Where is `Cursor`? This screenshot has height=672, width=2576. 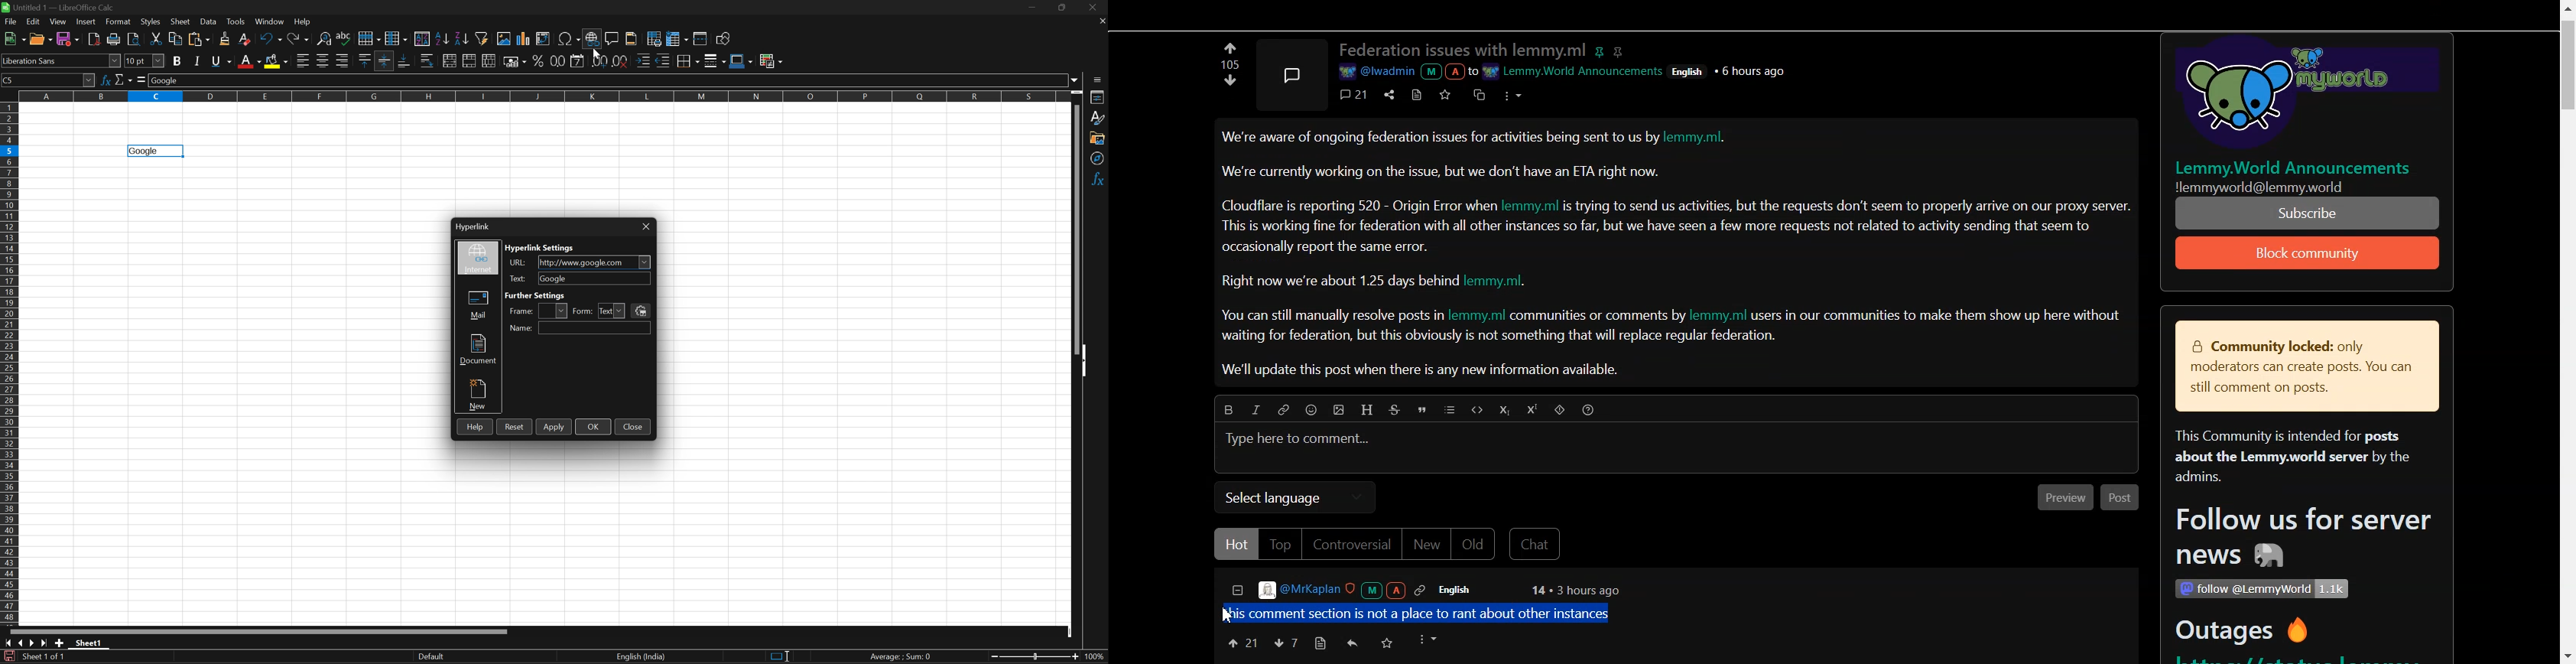 Cursor is located at coordinates (597, 52).